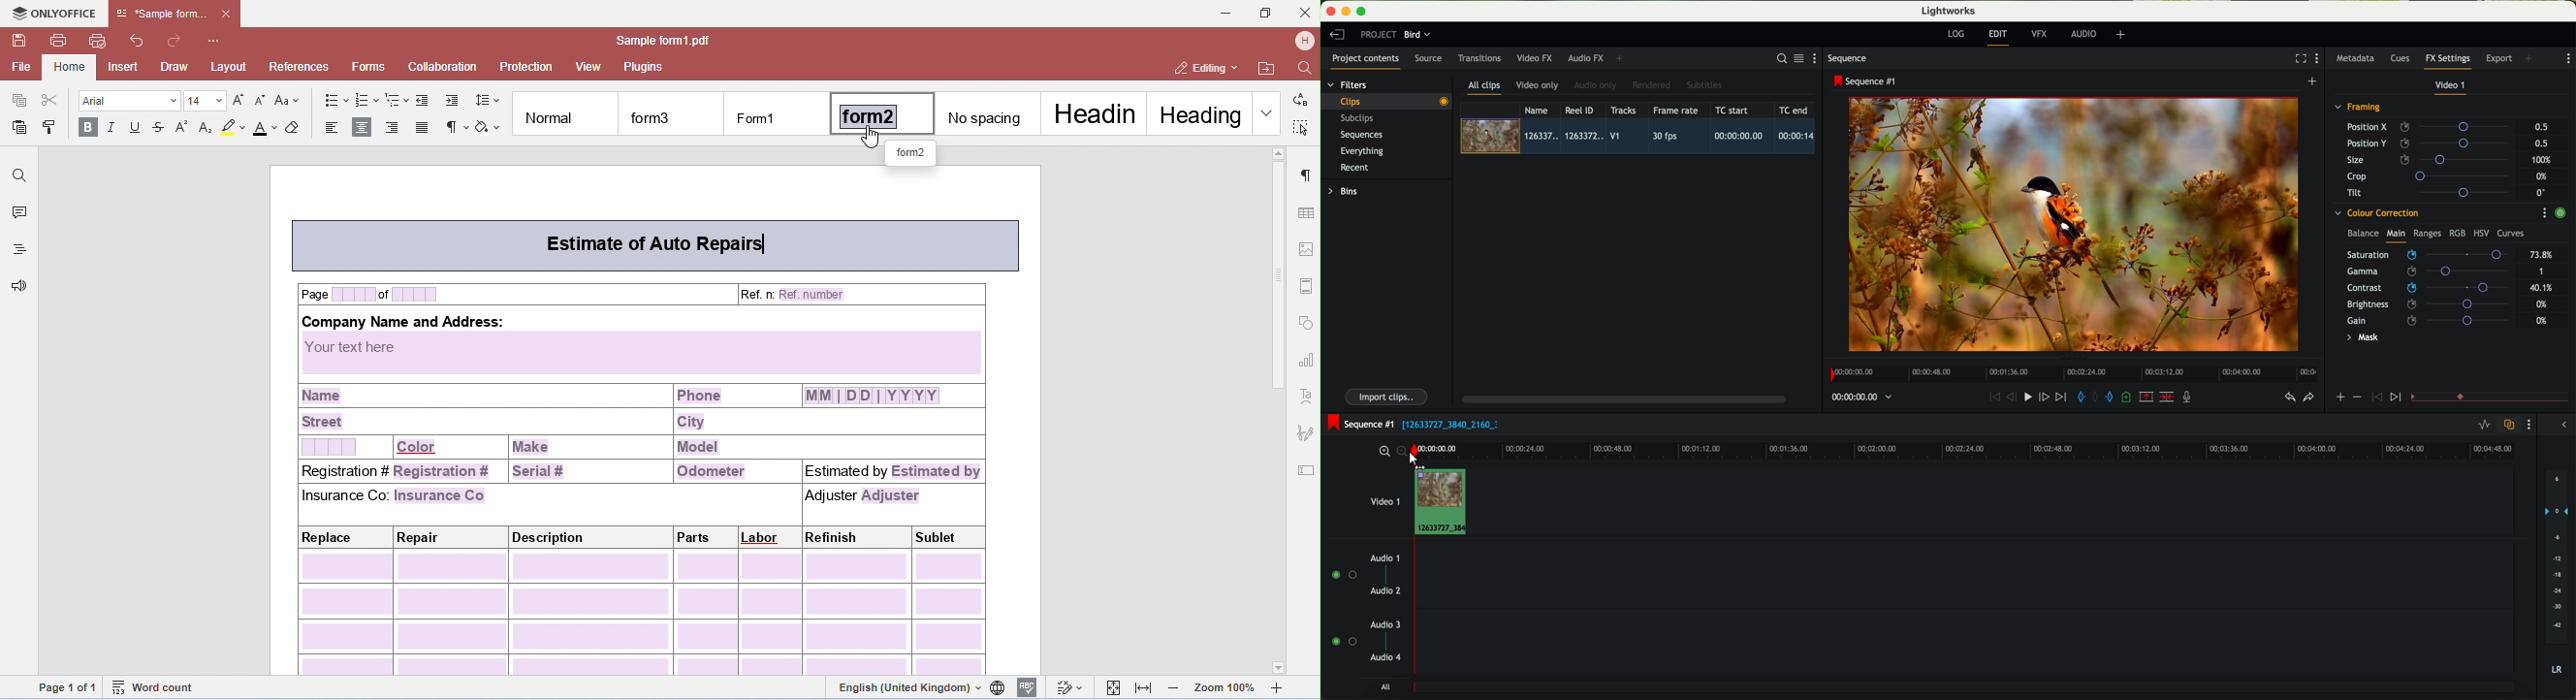 This screenshot has width=2576, height=700. What do you see at coordinates (2128, 397) in the screenshot?
I see `add a cue at the current position` at bounding box center [2128, 397].